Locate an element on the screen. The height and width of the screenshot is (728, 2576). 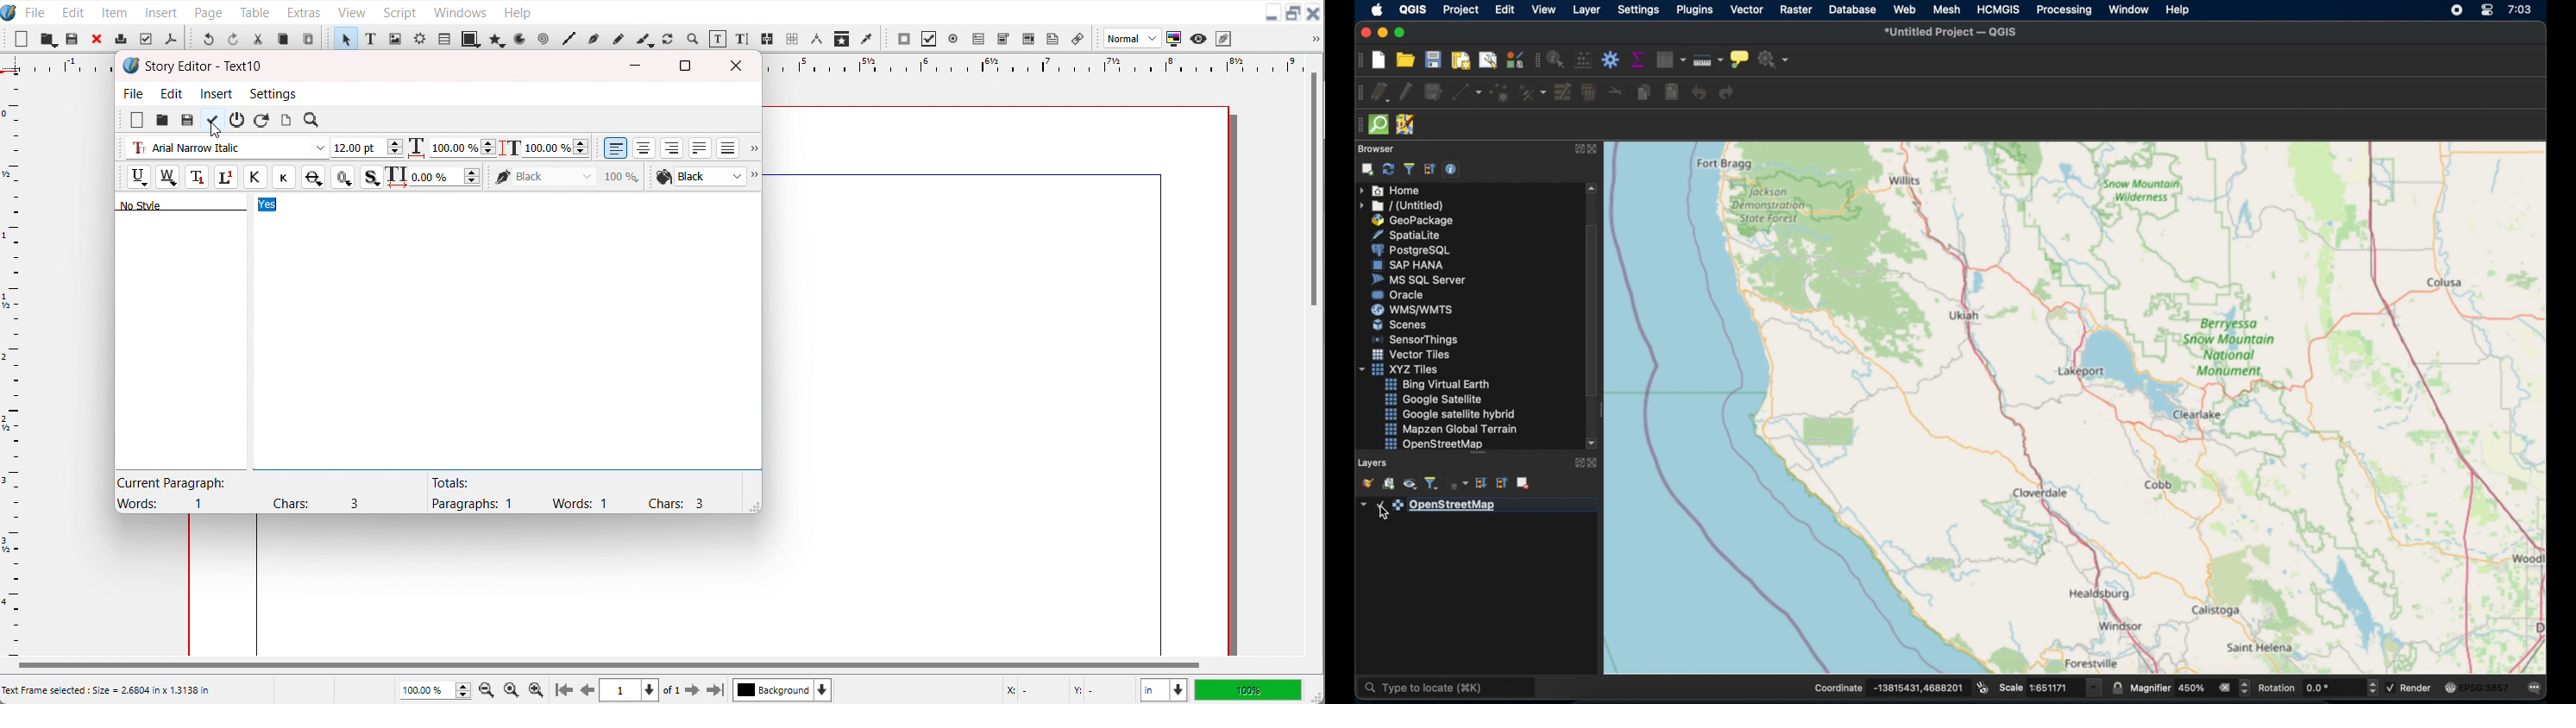
Text is located at coordinates (204, 66).